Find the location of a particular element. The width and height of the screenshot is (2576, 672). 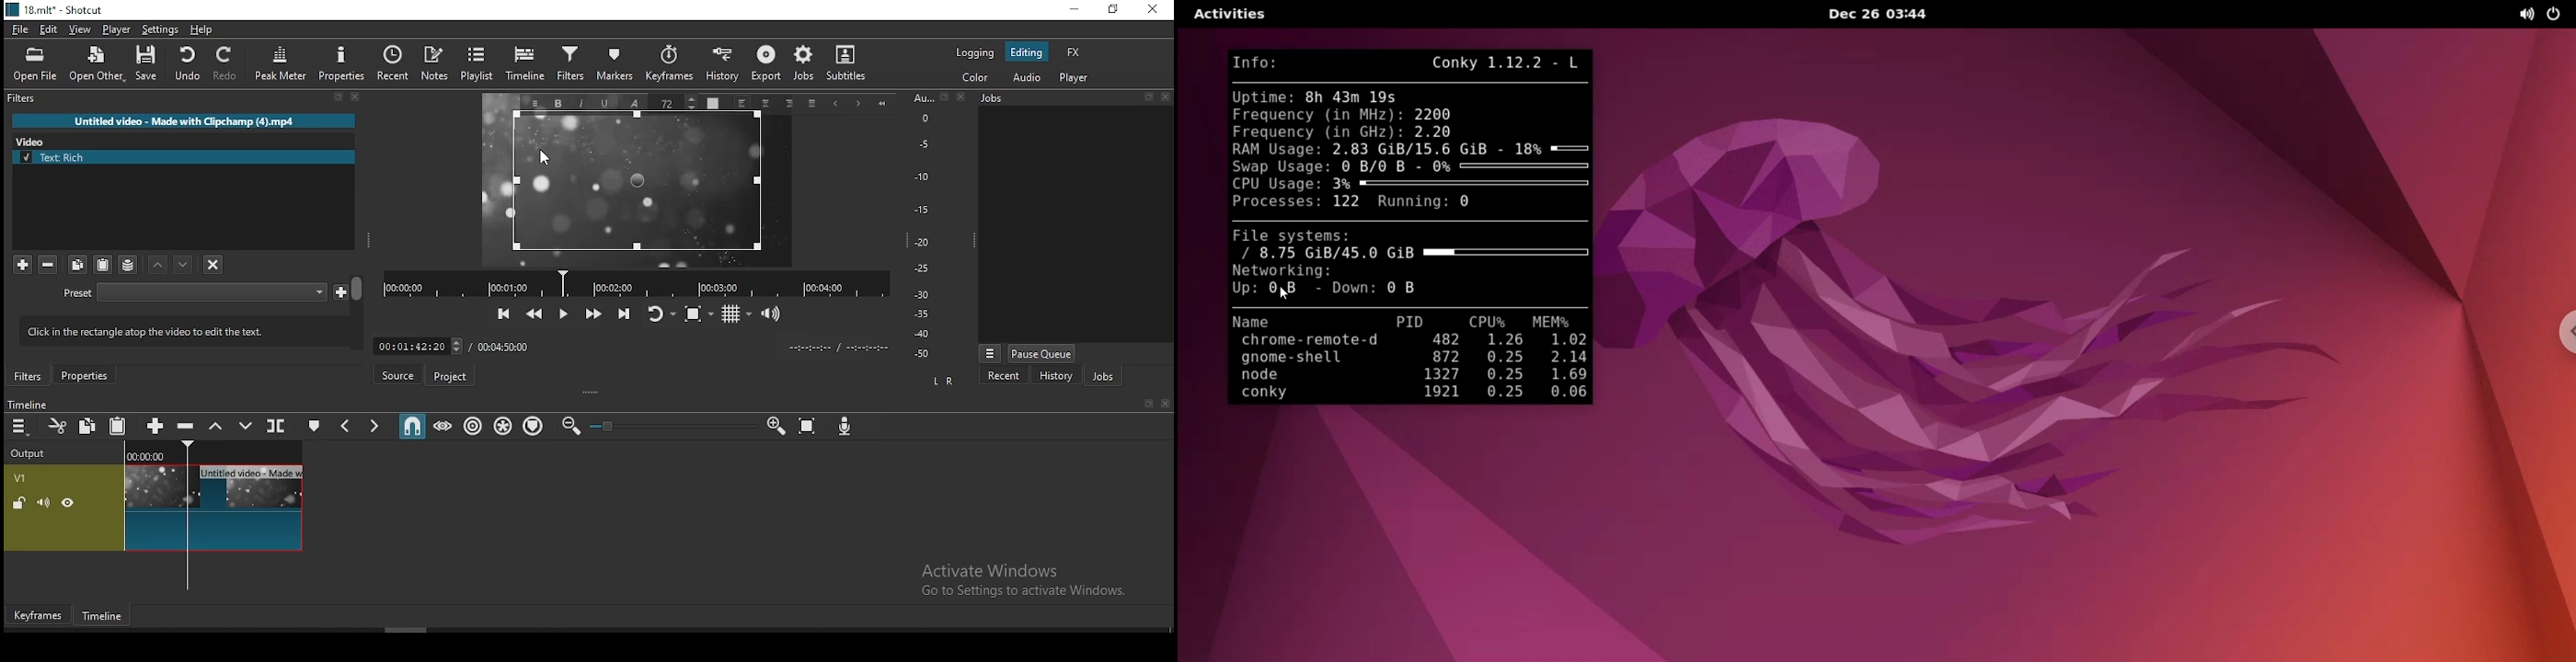

editing is located at coordinates (1028, 51).